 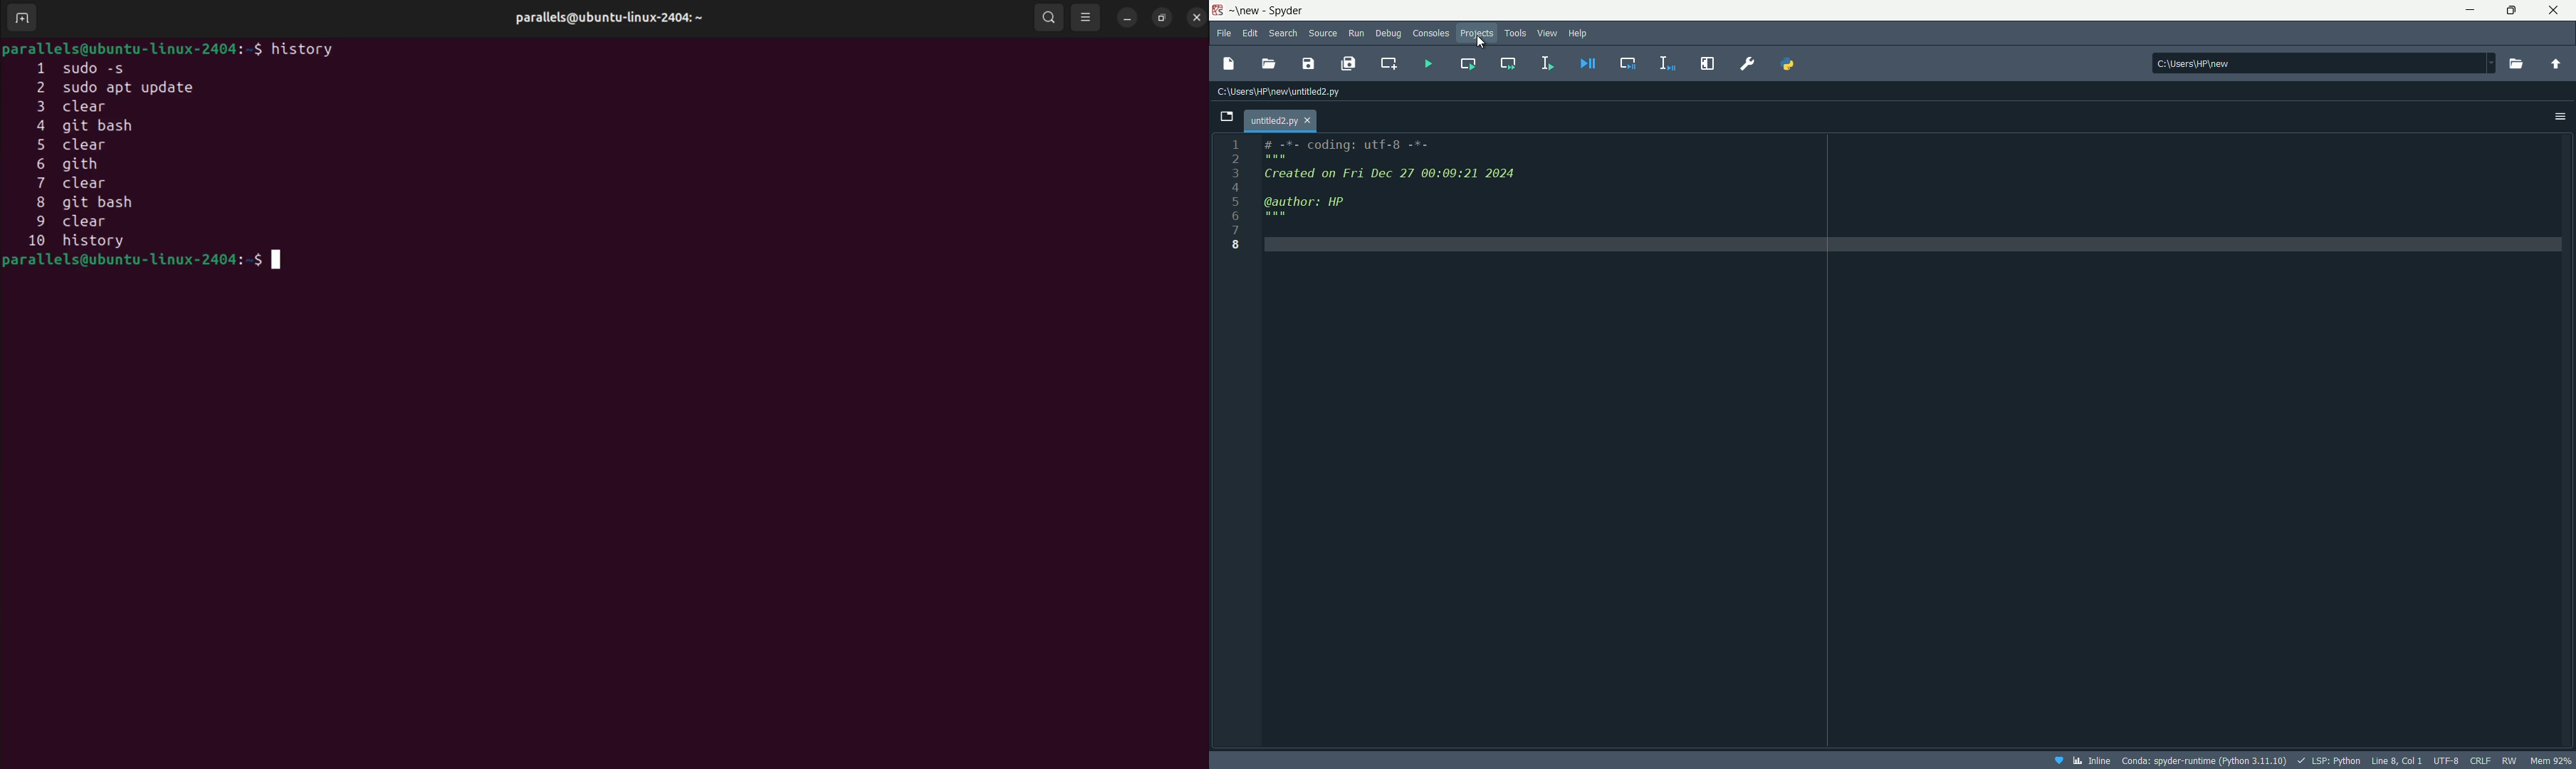 I want to click on Debug, so click(x=1388, y=34).